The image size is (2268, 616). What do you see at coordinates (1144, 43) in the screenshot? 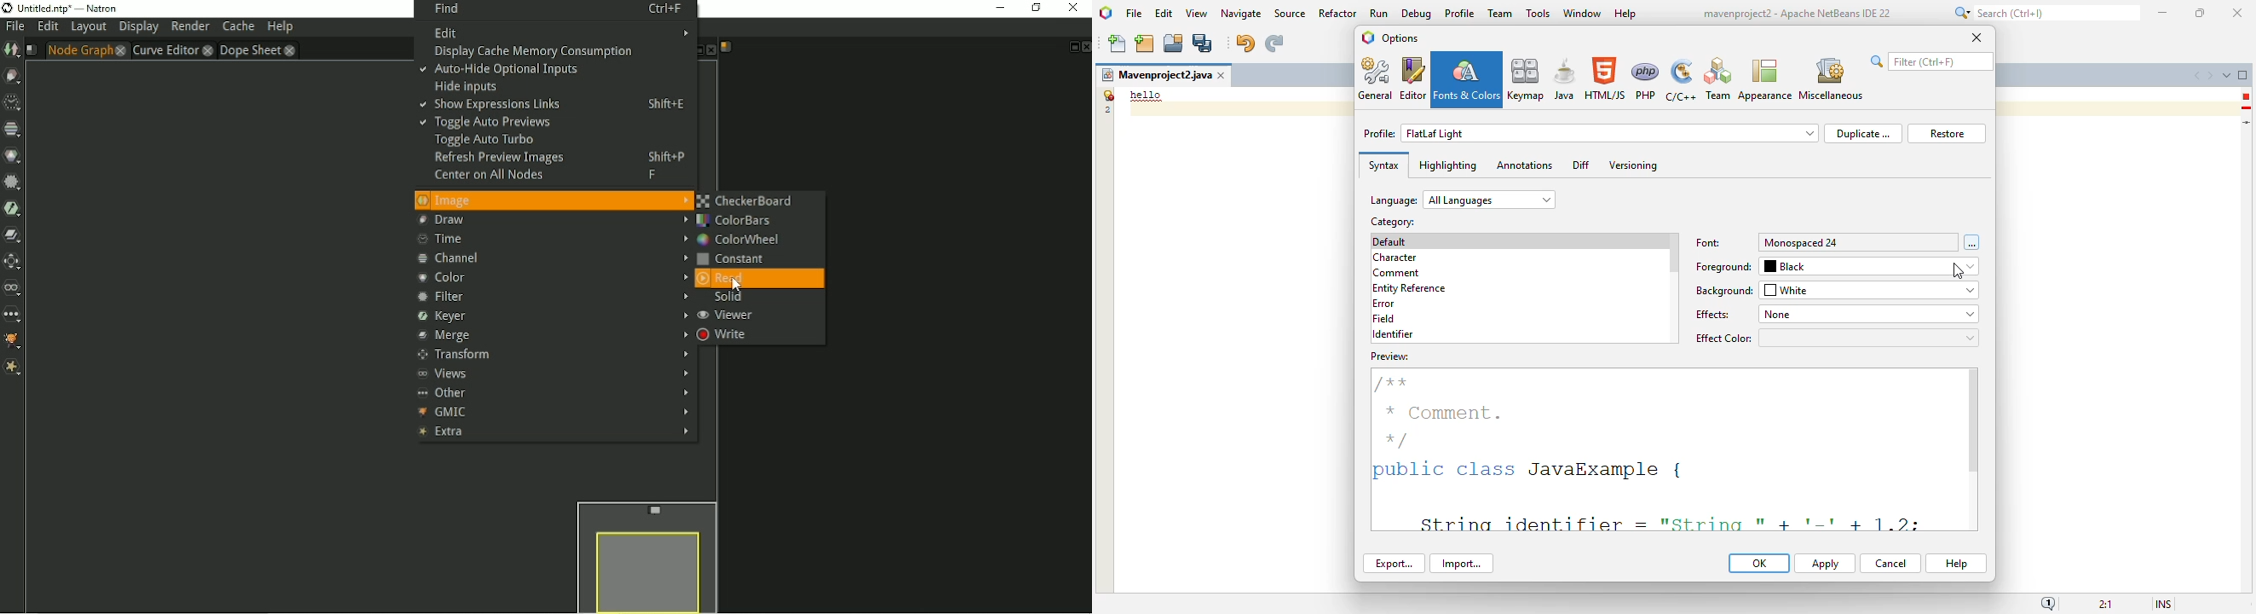
I see `new project` at bounding box center [1144, 43].